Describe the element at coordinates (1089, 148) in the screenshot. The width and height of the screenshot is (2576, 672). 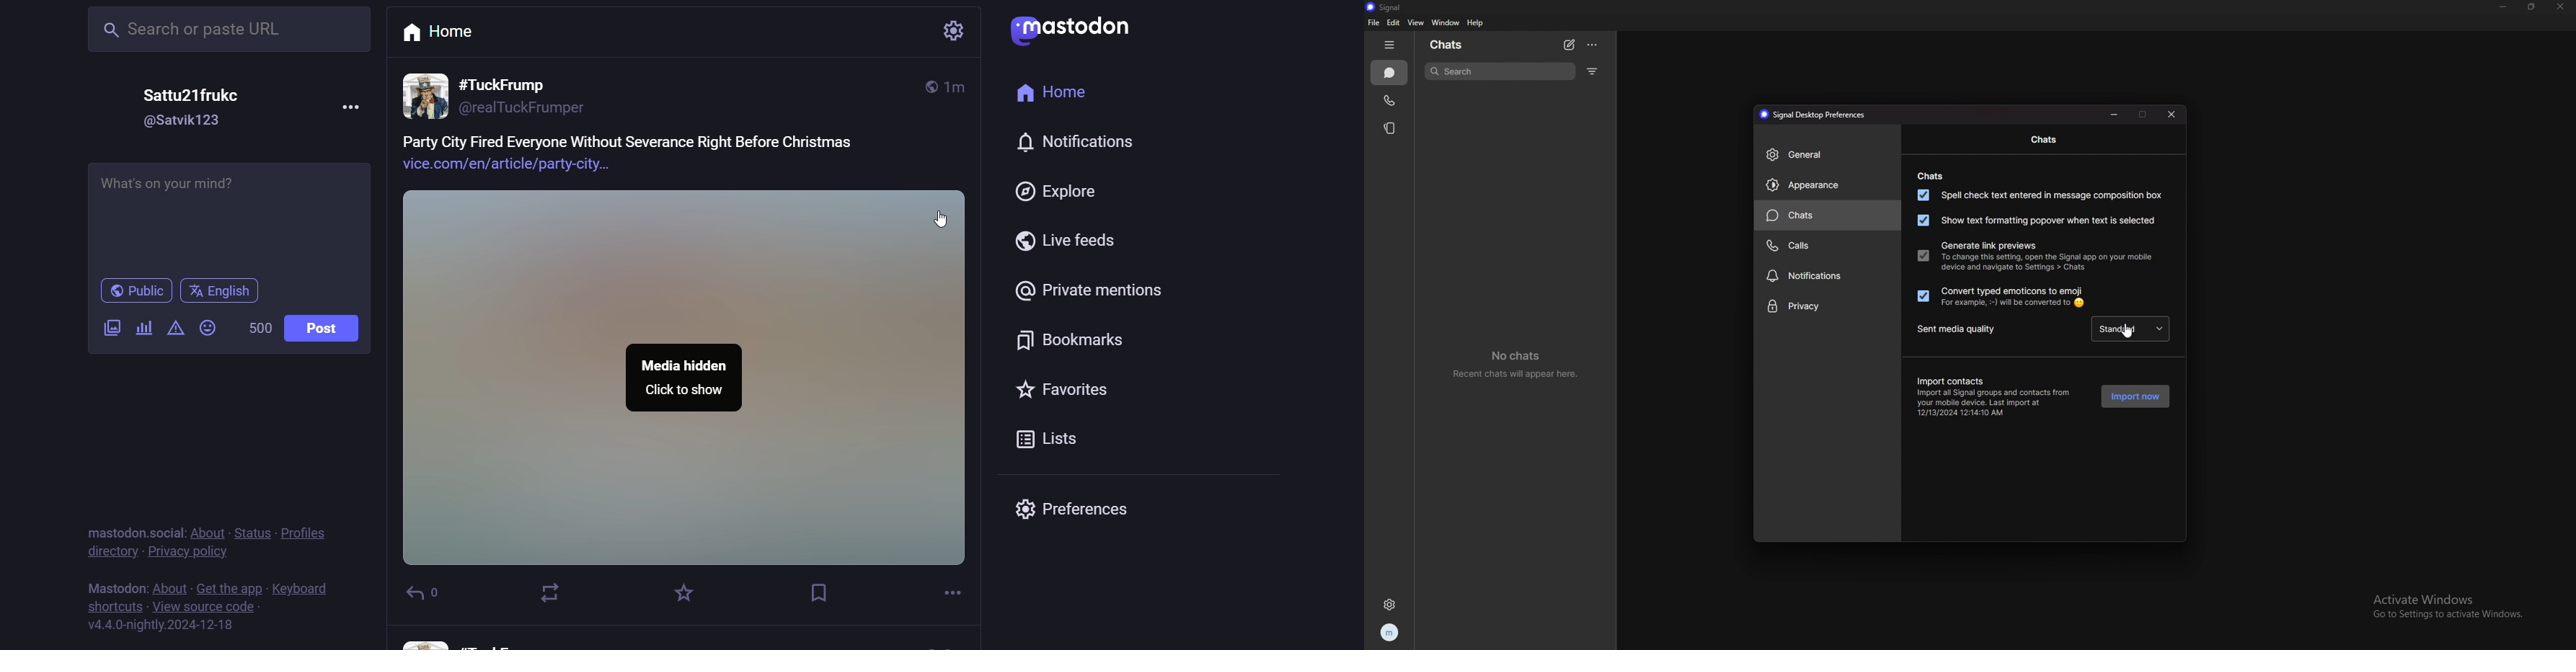
I see `notification` at that location.